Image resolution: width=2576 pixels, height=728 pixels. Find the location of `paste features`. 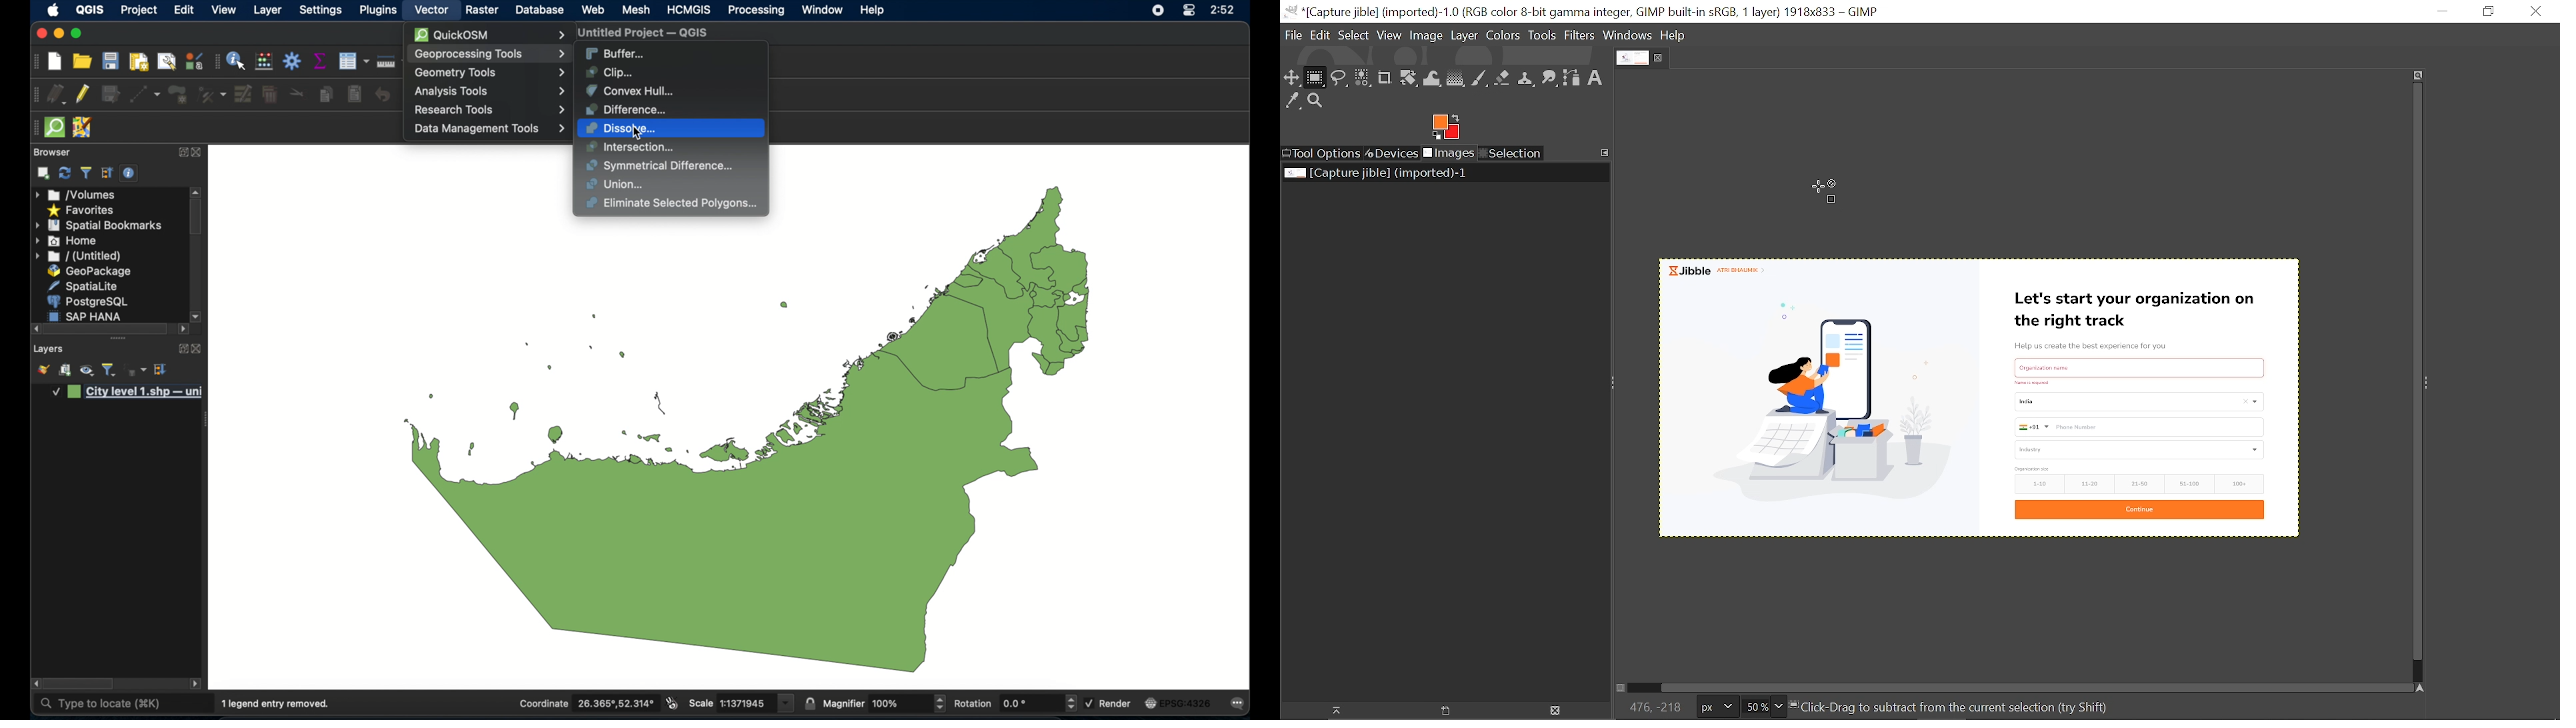

paste features is located at coordinates (354, 95).